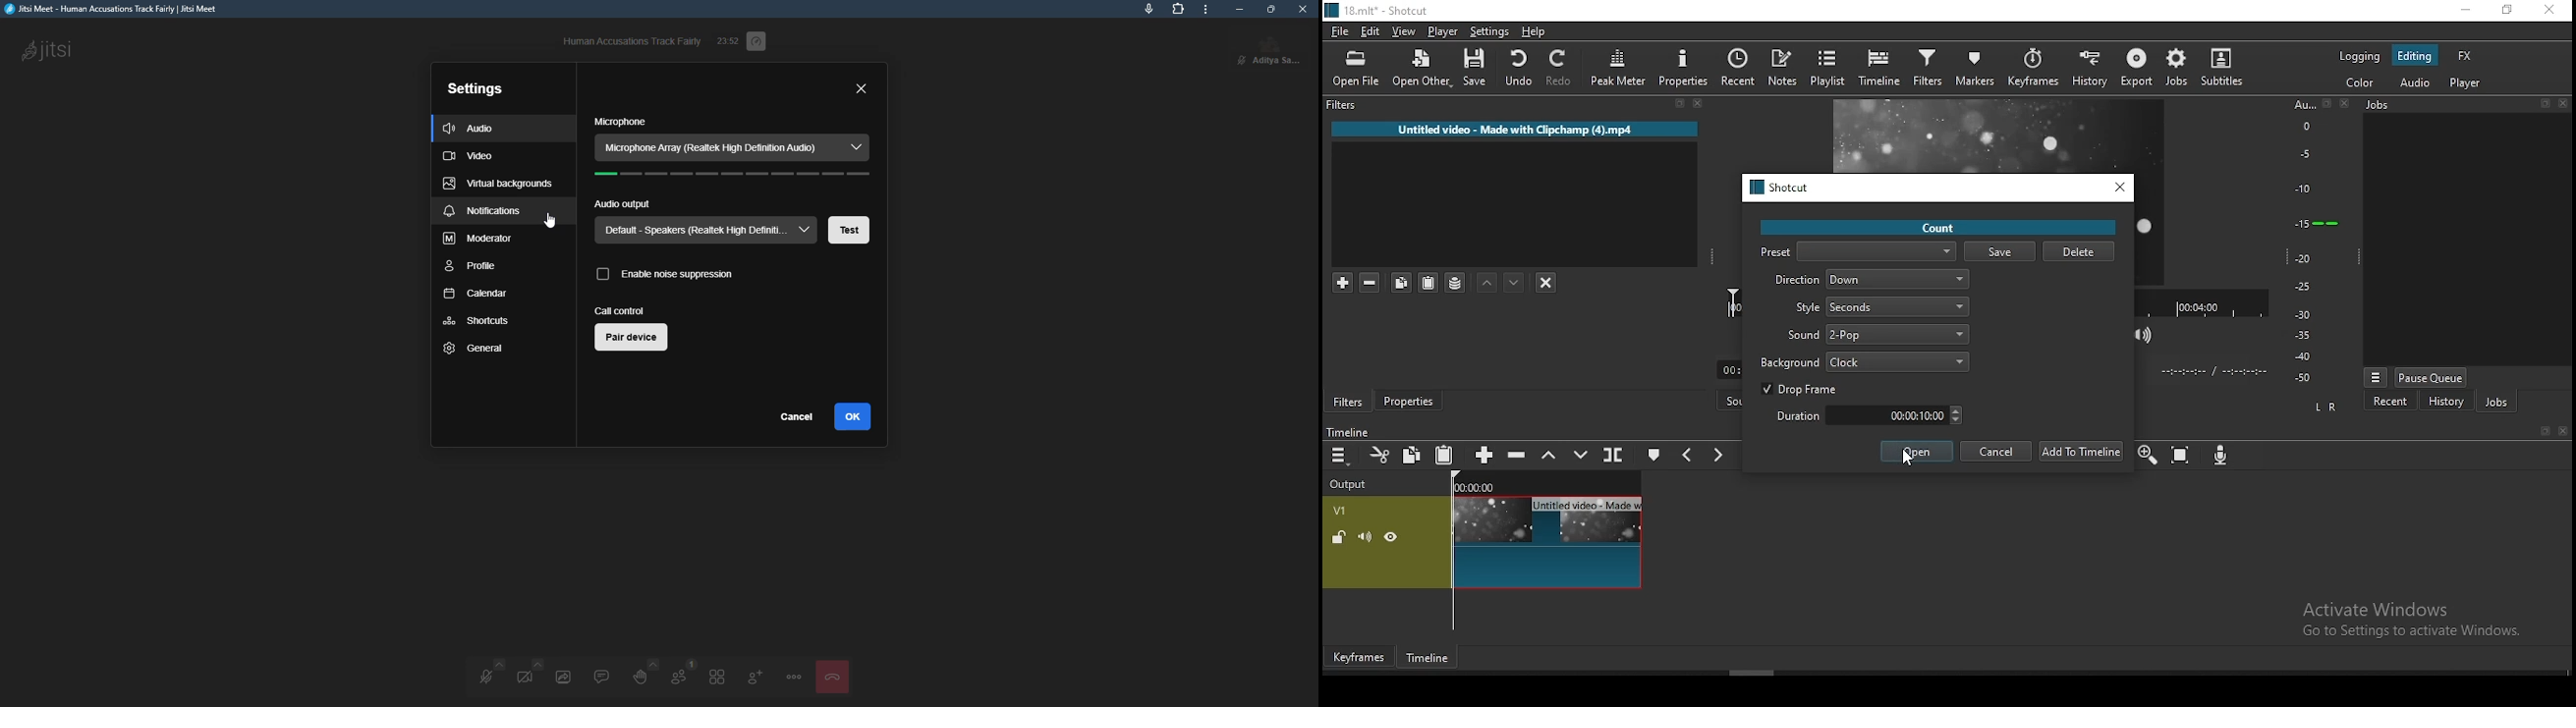 This screenshot has width=2576, height=728. I want to click on notes, so click(1786, 66).